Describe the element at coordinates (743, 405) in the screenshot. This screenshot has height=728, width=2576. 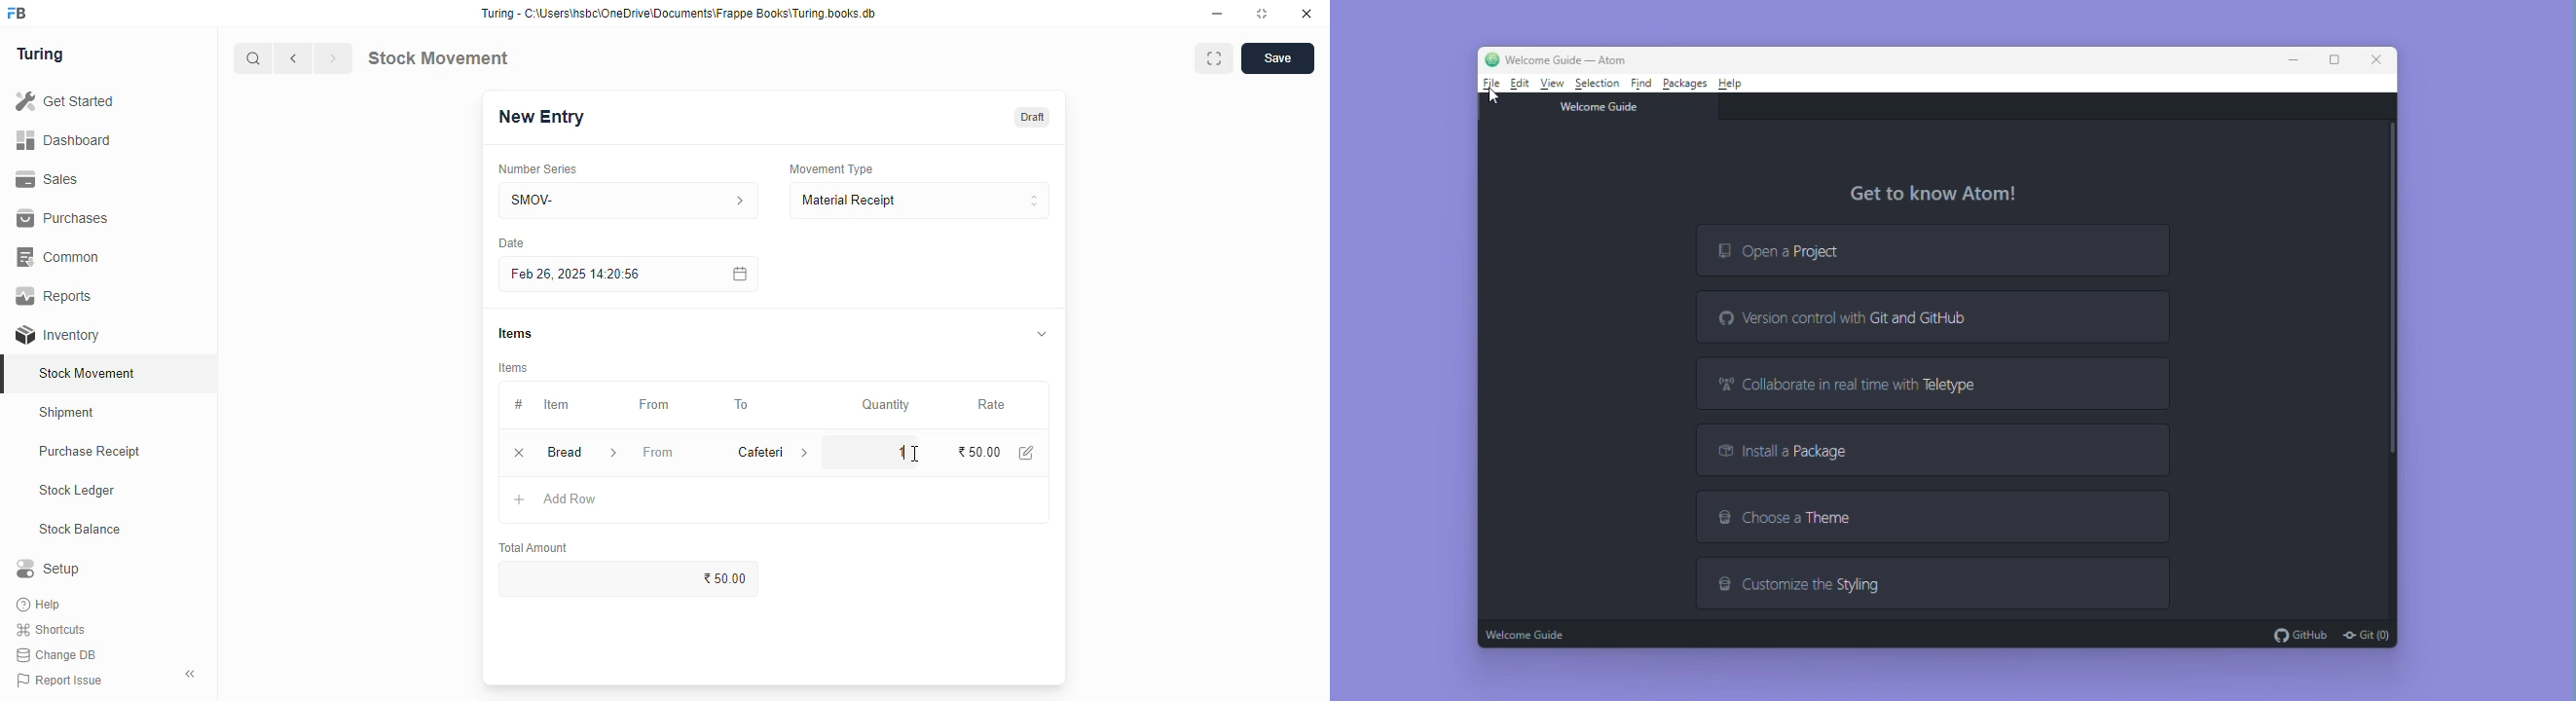
I see `to` at that location.